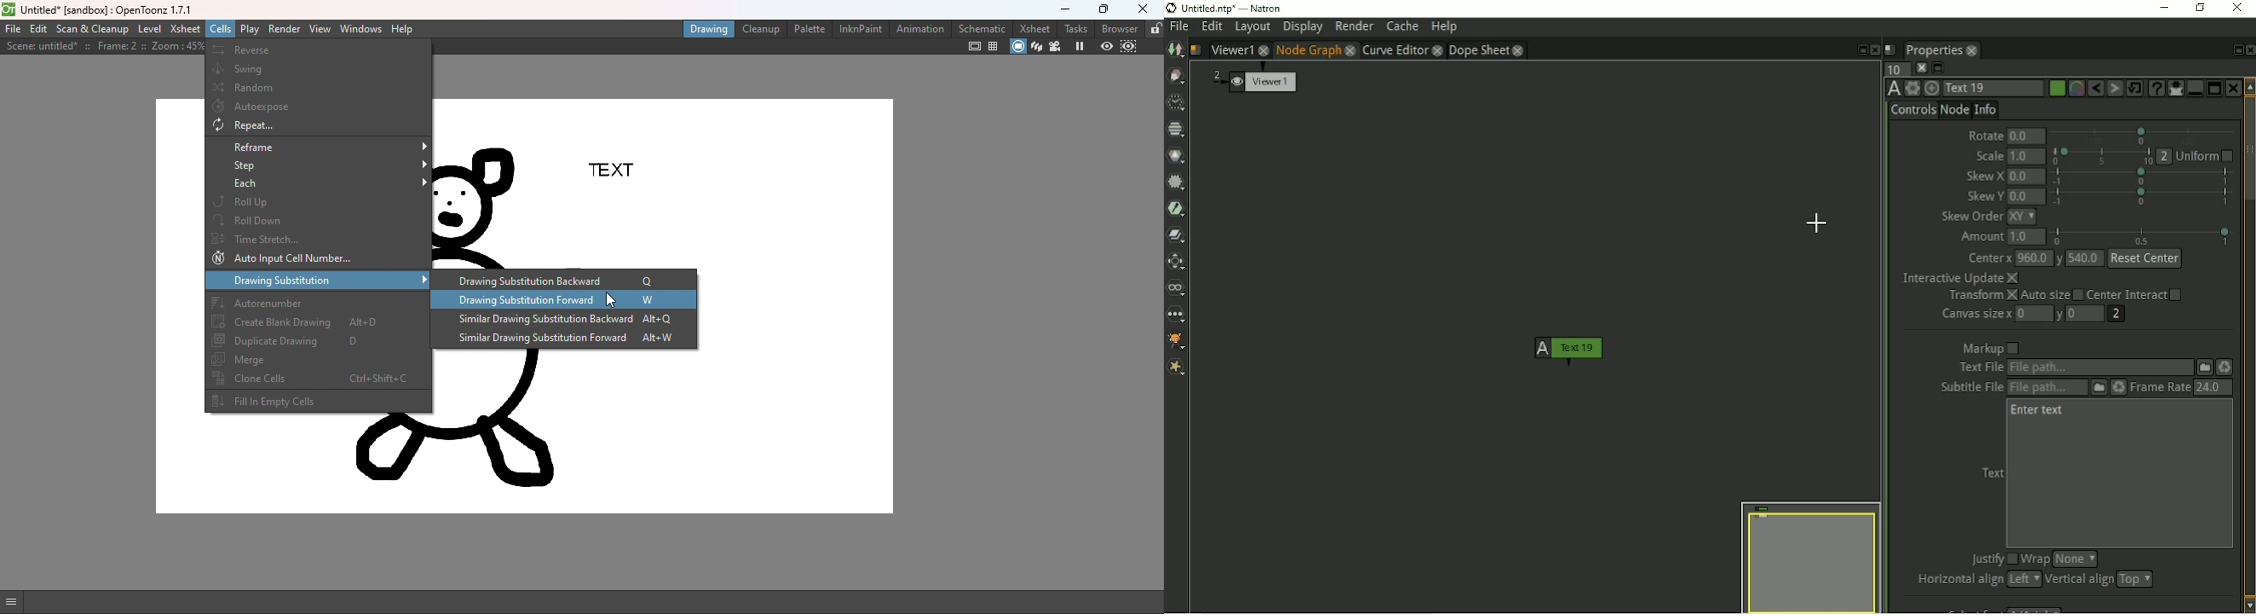  I want to click on Roll down, so click(322, 222).